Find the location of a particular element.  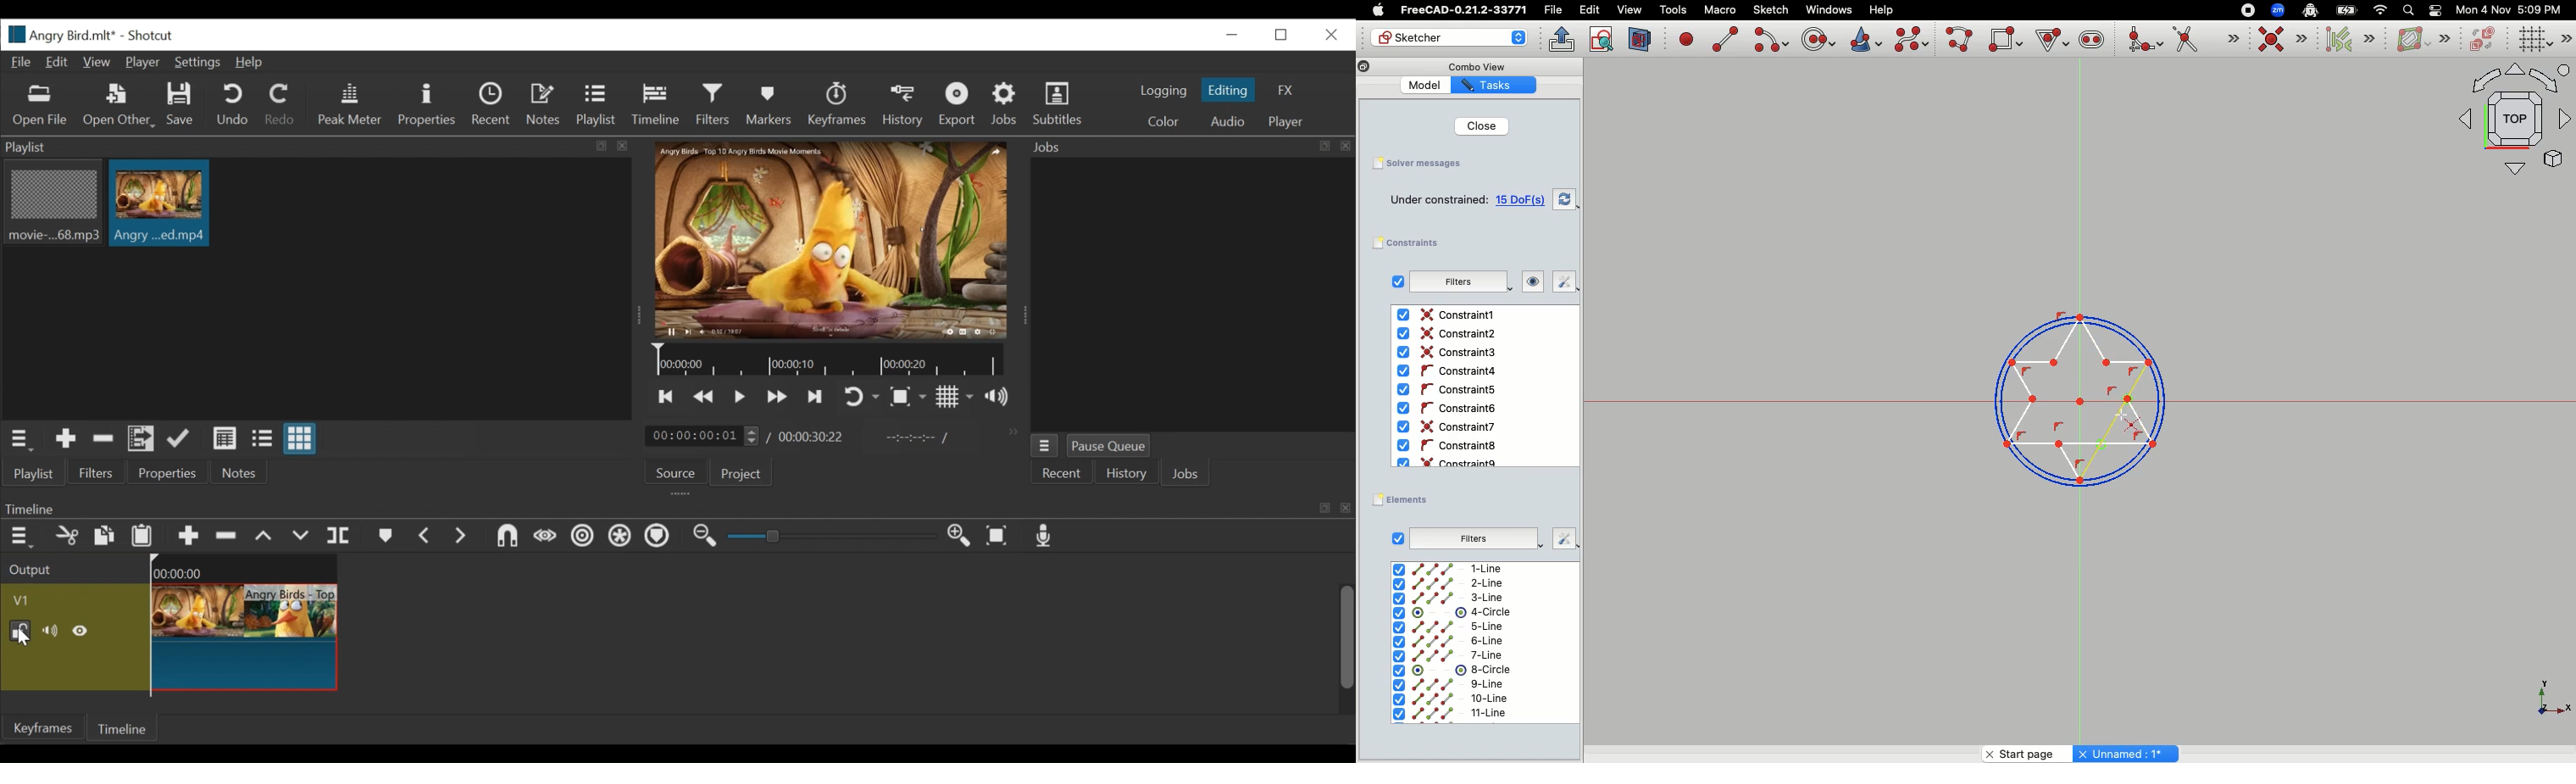

B-spline information layer is located at coordinates (2422, 40).